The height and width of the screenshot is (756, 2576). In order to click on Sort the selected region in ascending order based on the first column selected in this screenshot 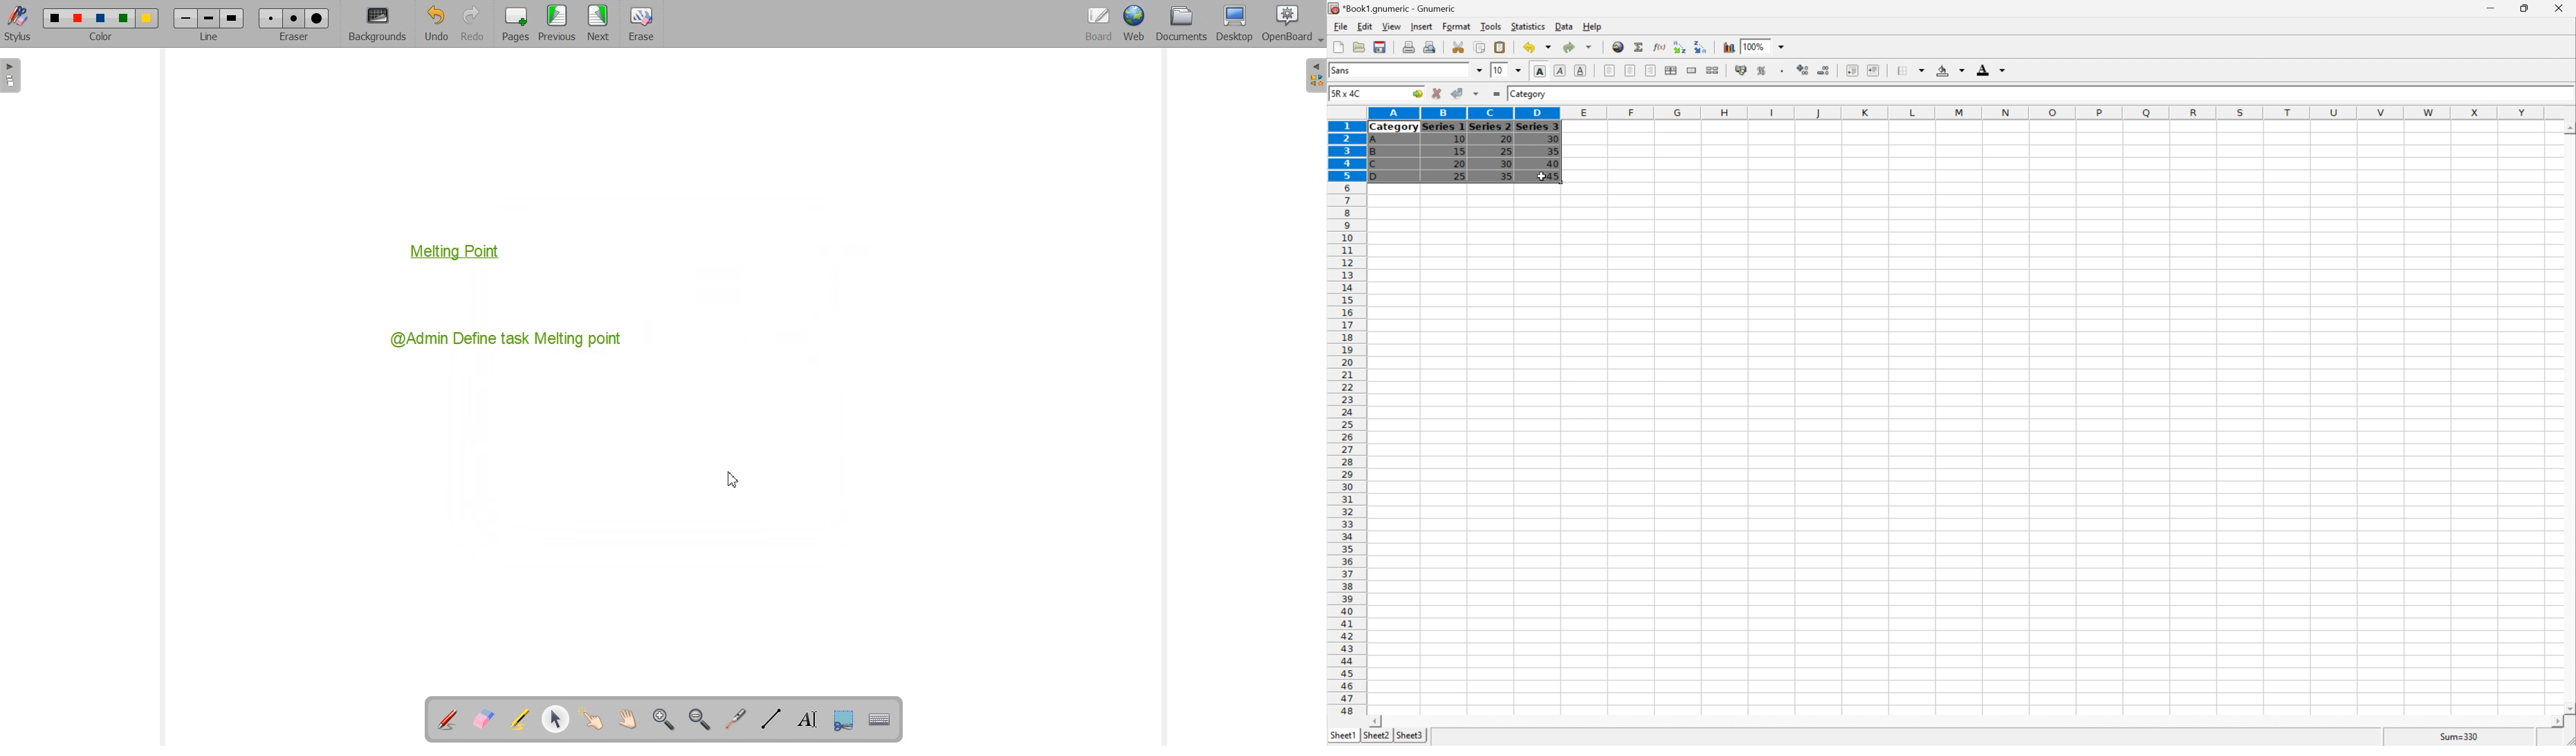, I will do `click(1679, 47)`.